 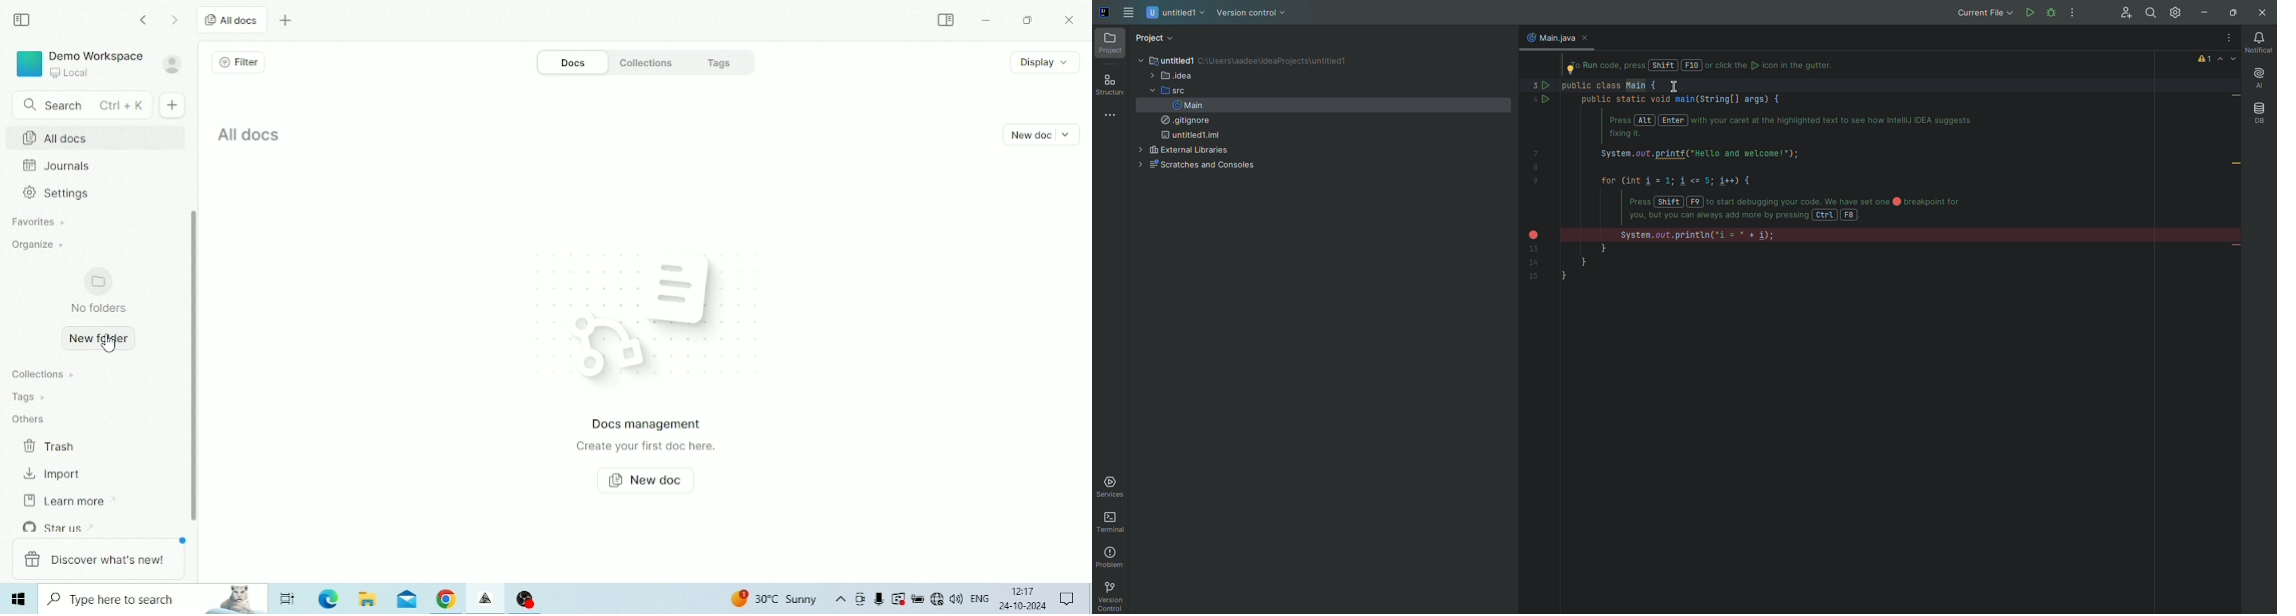 I want to click on Affine, so click(x=487, y=599).